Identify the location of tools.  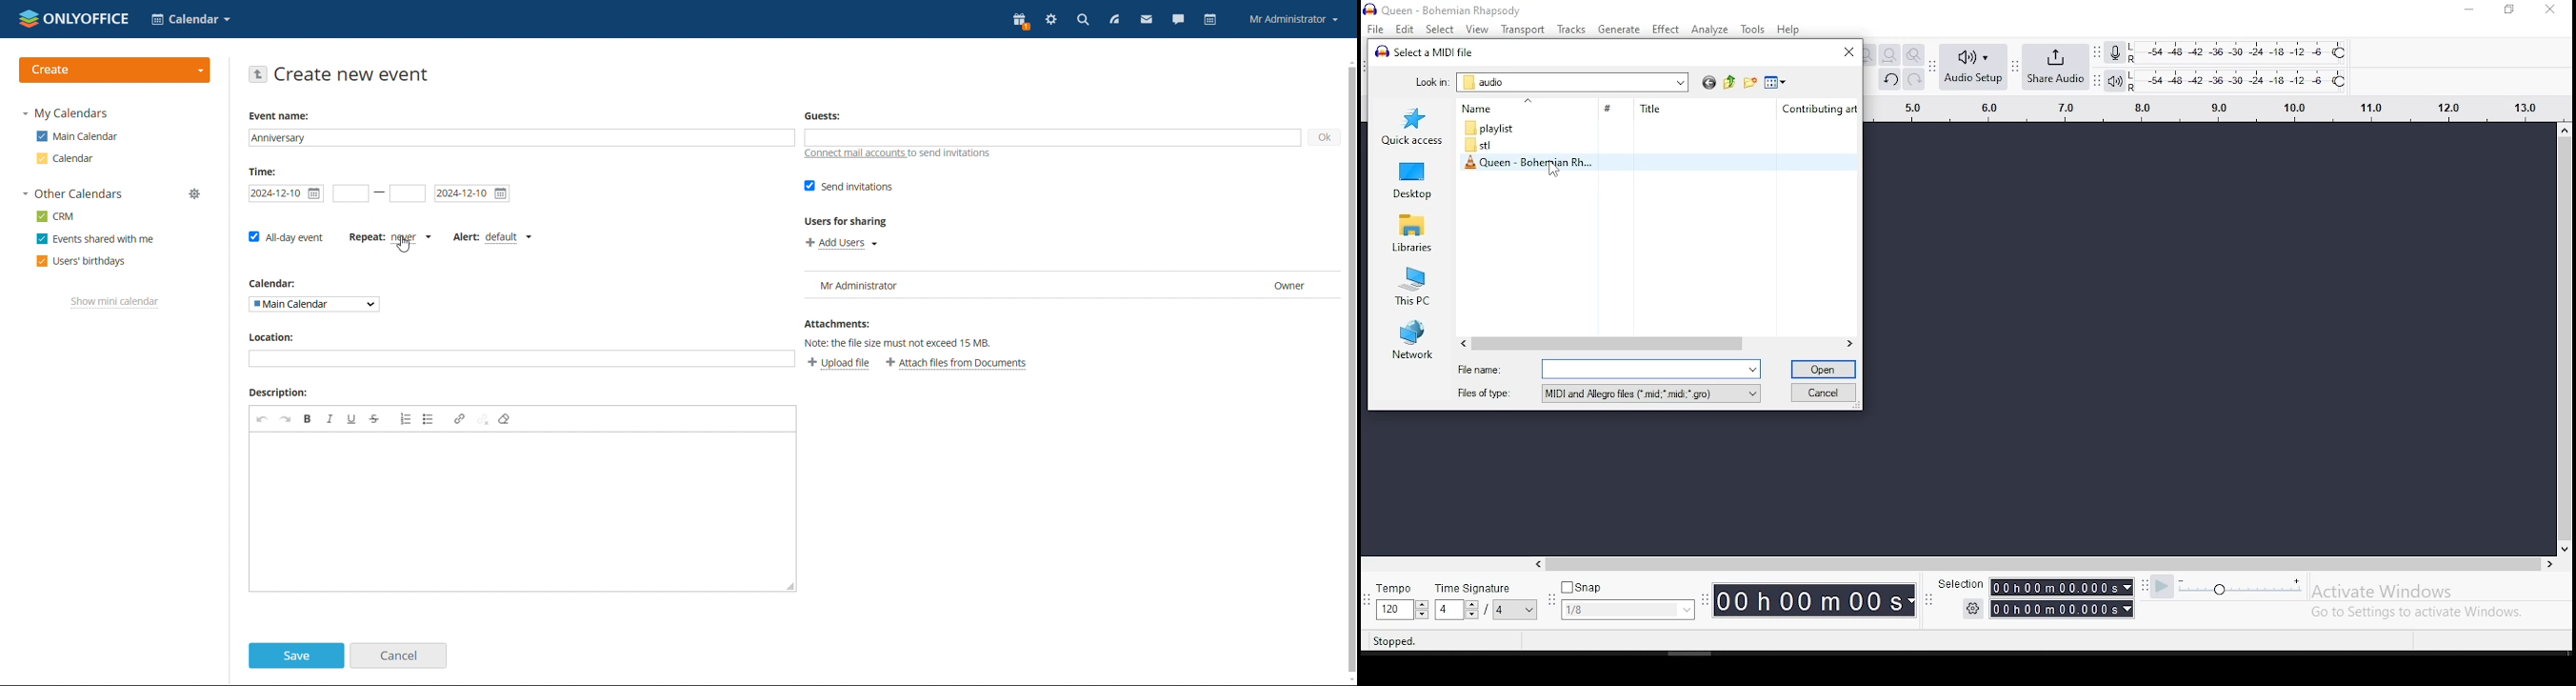
(1752, 30).